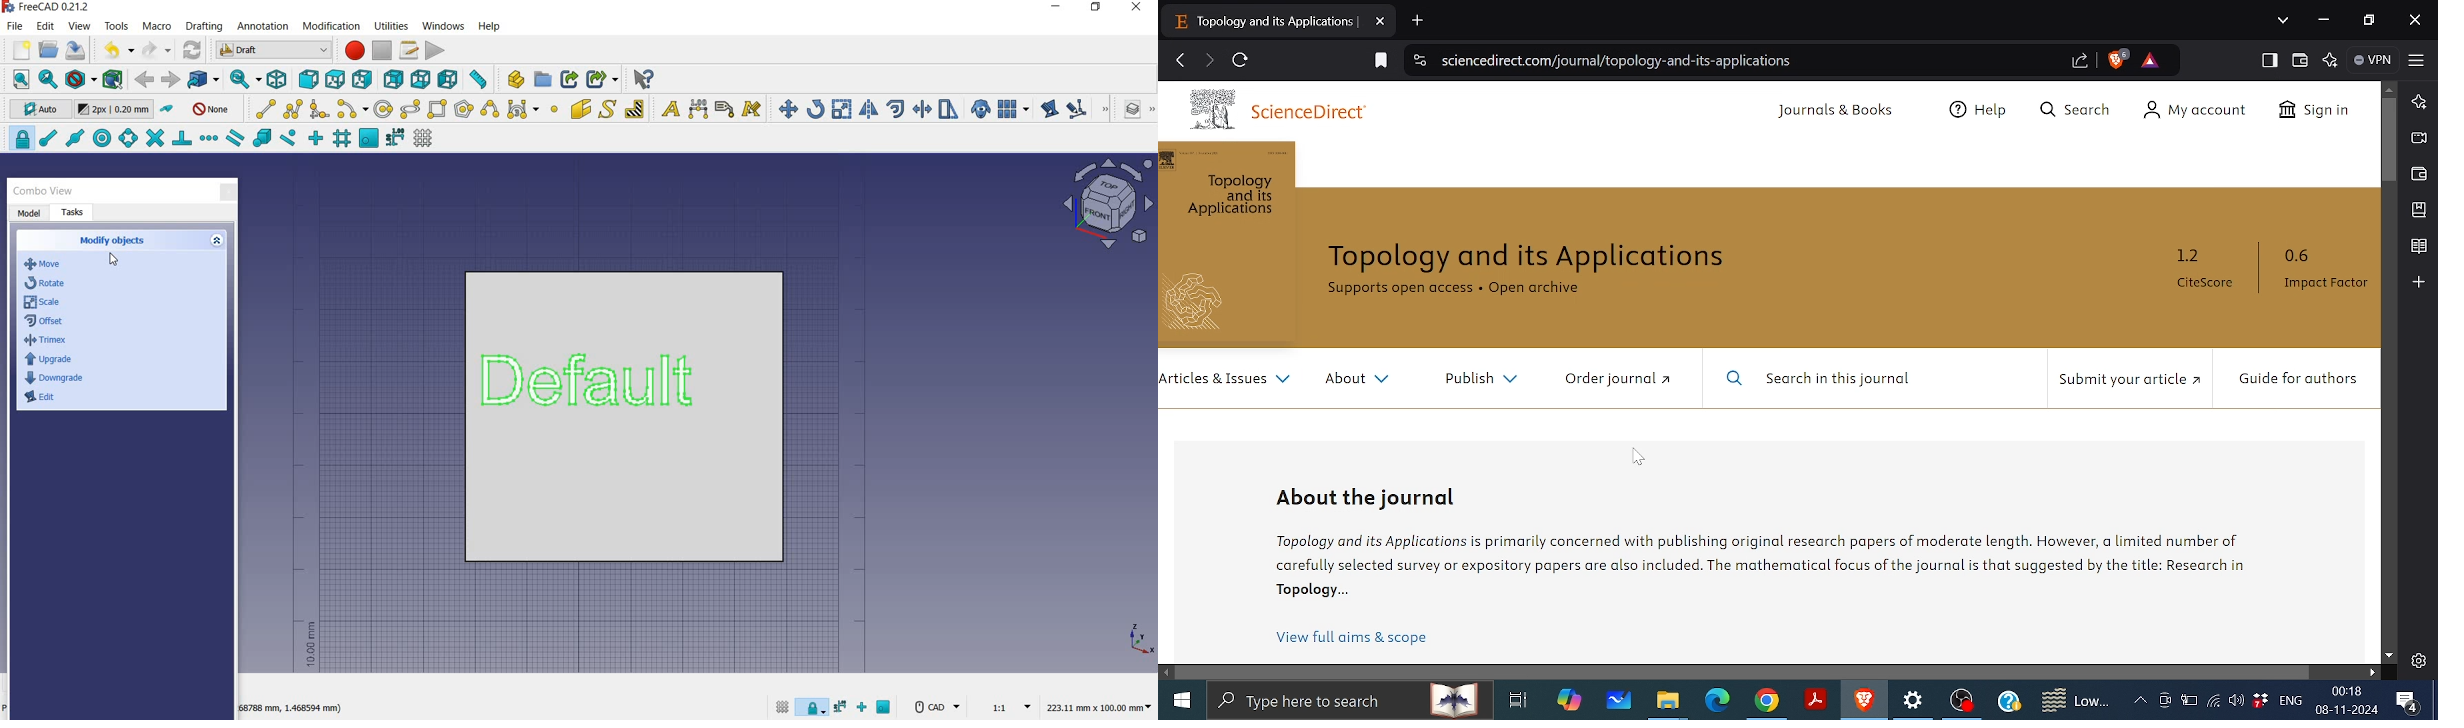 This screenshot has height=728, width=2464. What do you see at coordinates (2234, 700) in the screenshot?
I see `Speakers` at bounding box center [2234, 700].